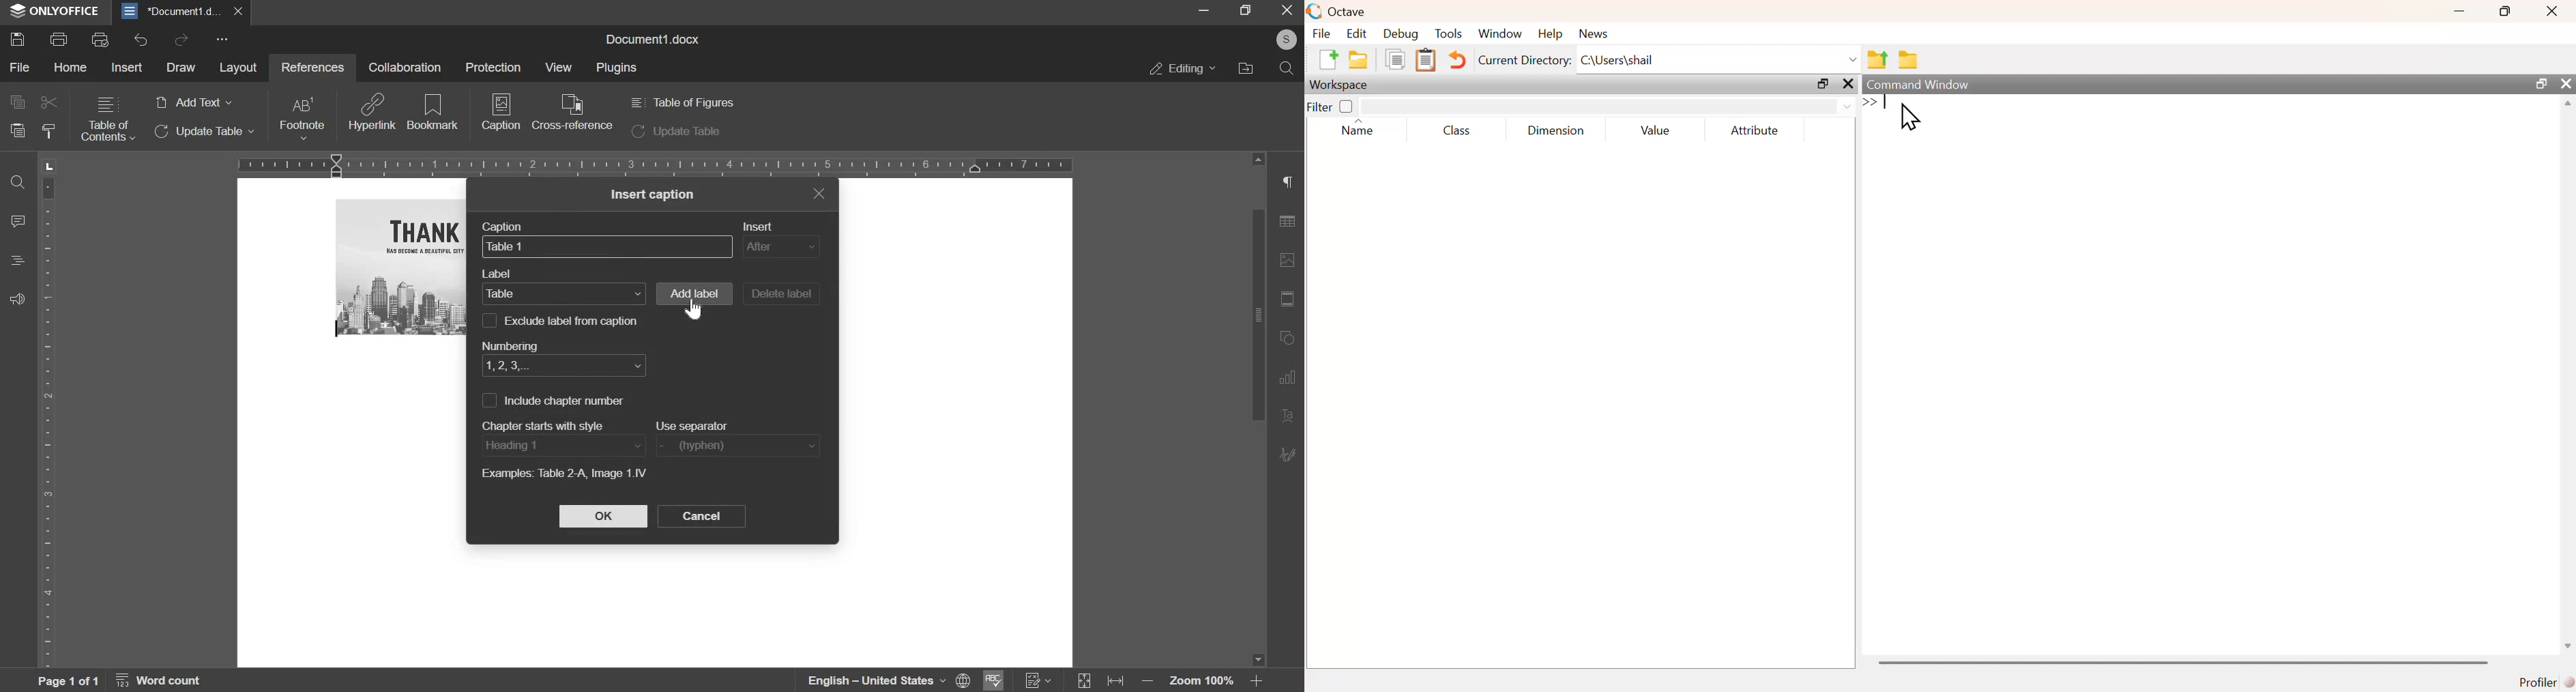 Image resolution: width=2576 pixels, height=700 pixels. Describe the element at coordinates (372, 111) in the screenshot. I see `hyperlink` at that location.